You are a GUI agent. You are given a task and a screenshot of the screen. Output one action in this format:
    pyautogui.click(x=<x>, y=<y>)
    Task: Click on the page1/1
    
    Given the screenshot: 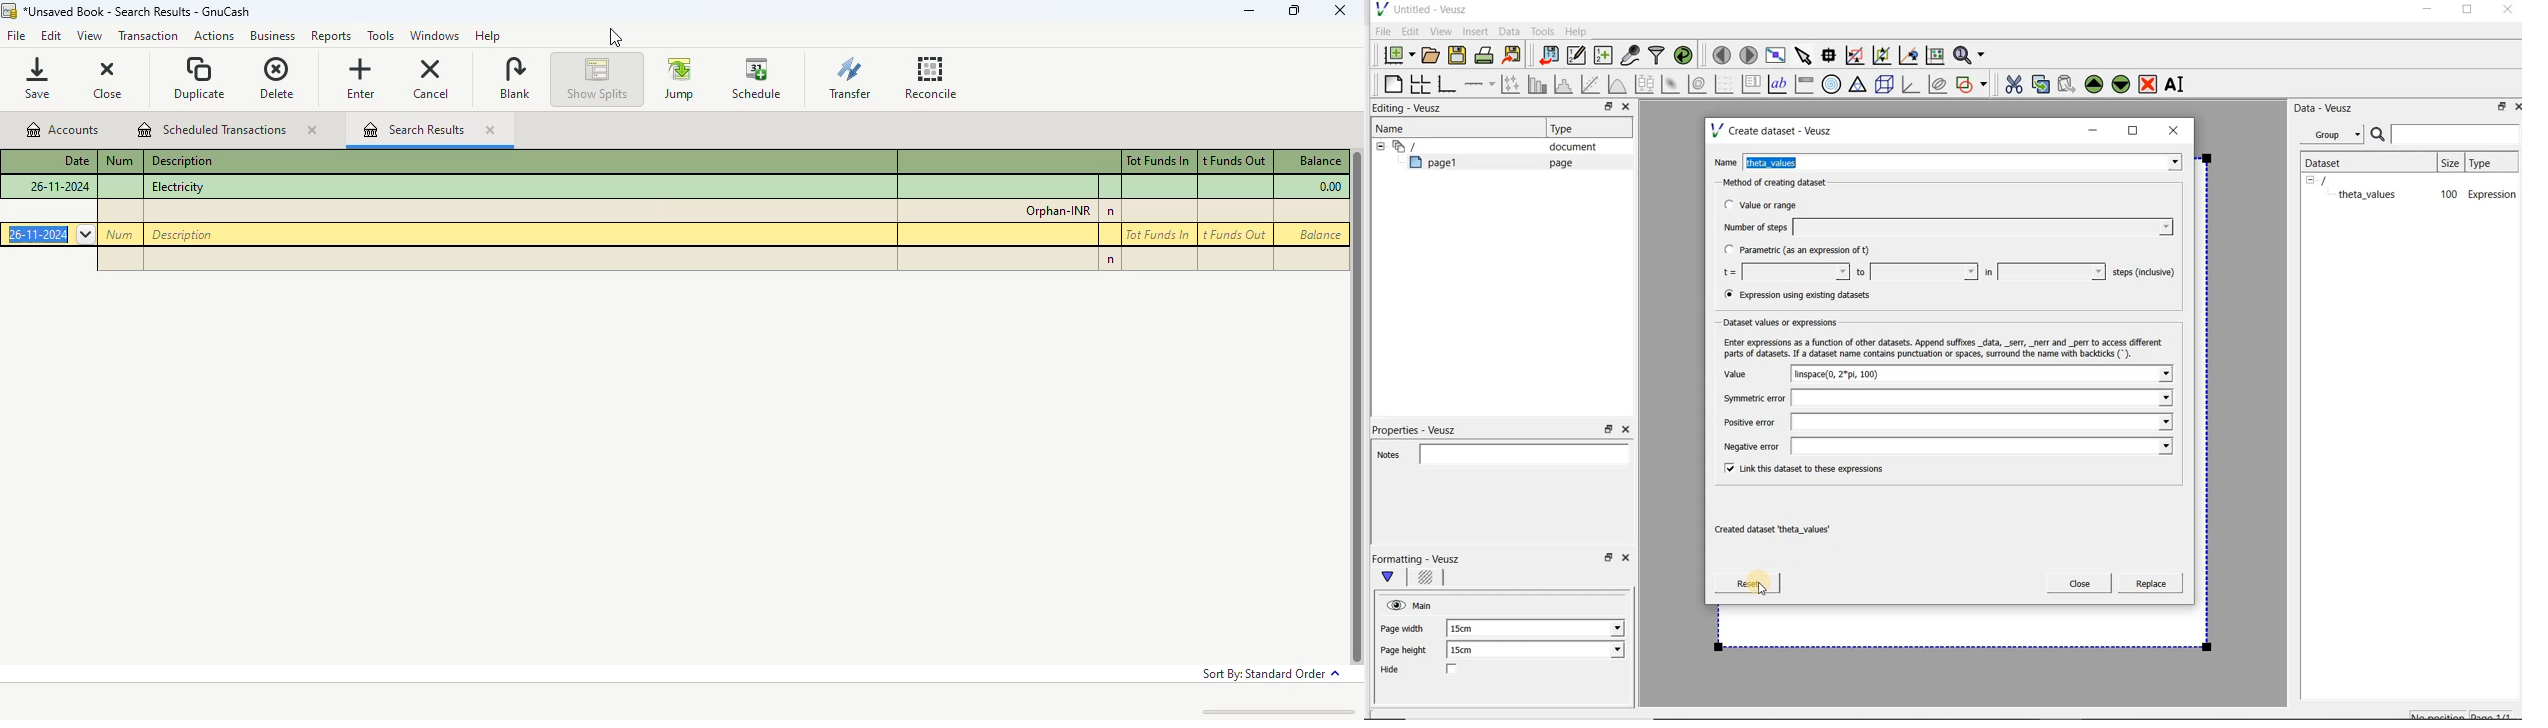 What is the action you would take?
    pyautogui.click(x=2497, y=714)
    